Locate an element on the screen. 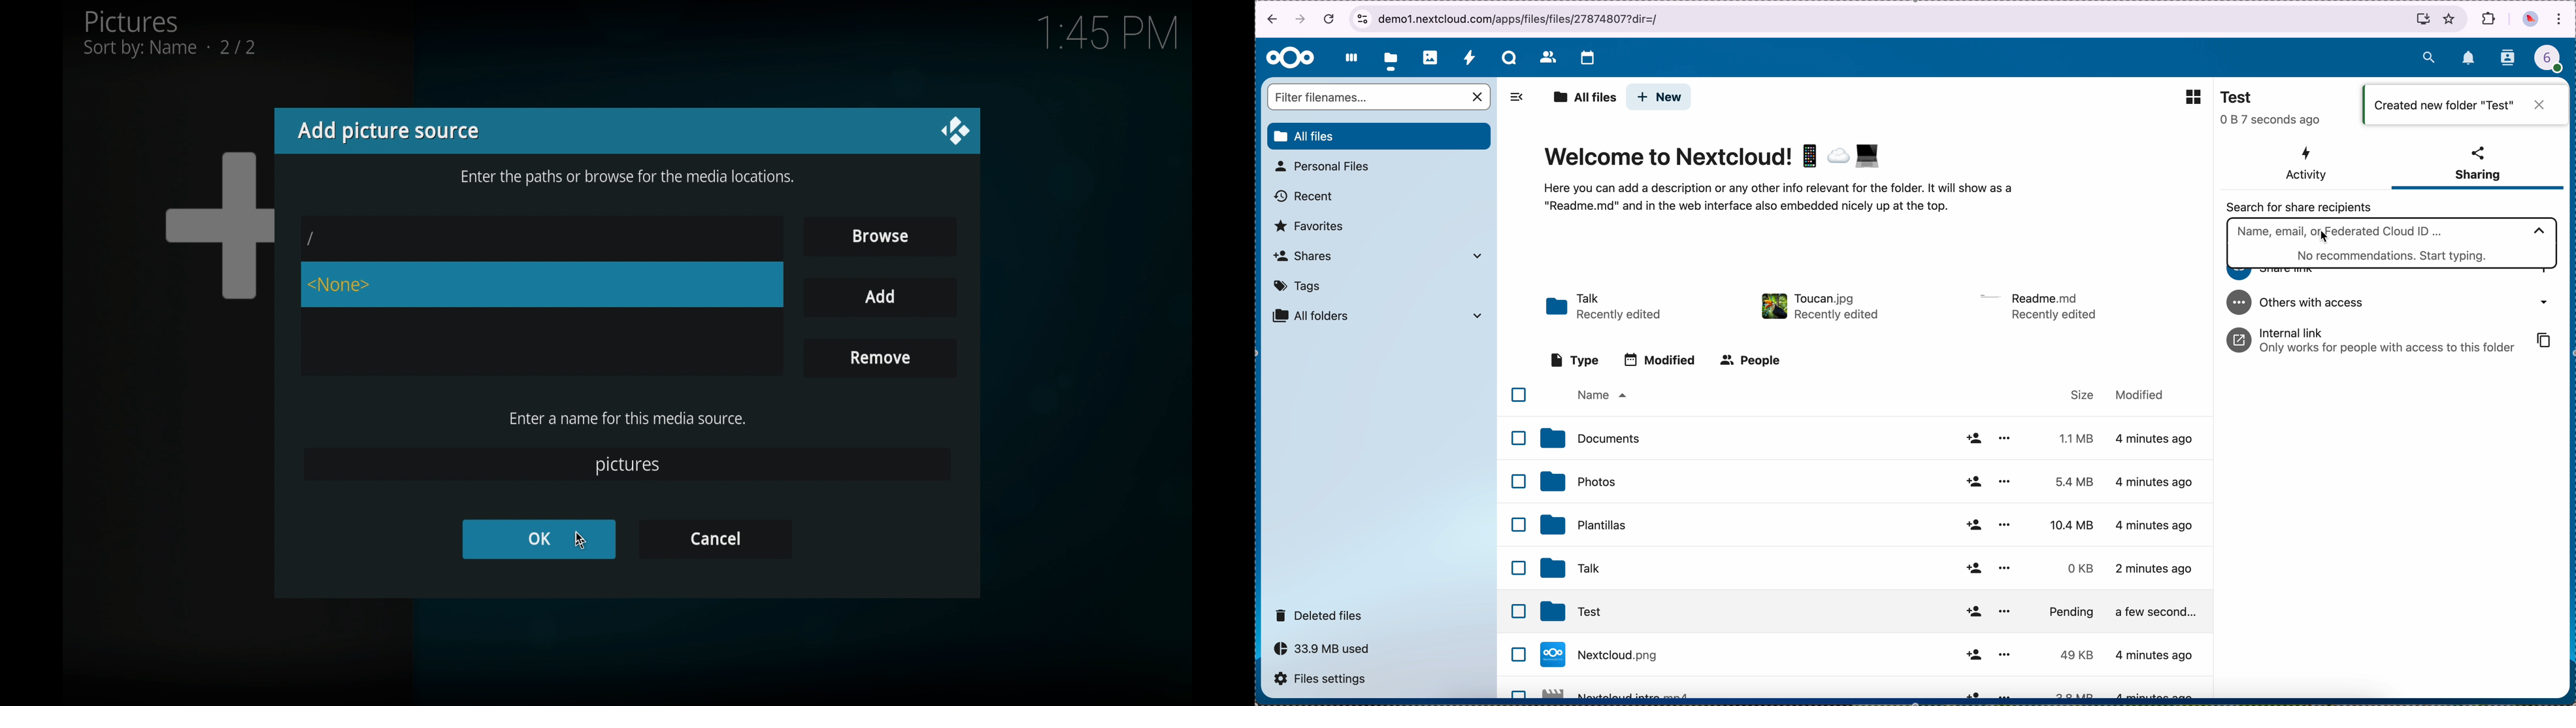 The width and height of the screenshot is (2576, 728). Talk is located at coordinates (1866, 569).